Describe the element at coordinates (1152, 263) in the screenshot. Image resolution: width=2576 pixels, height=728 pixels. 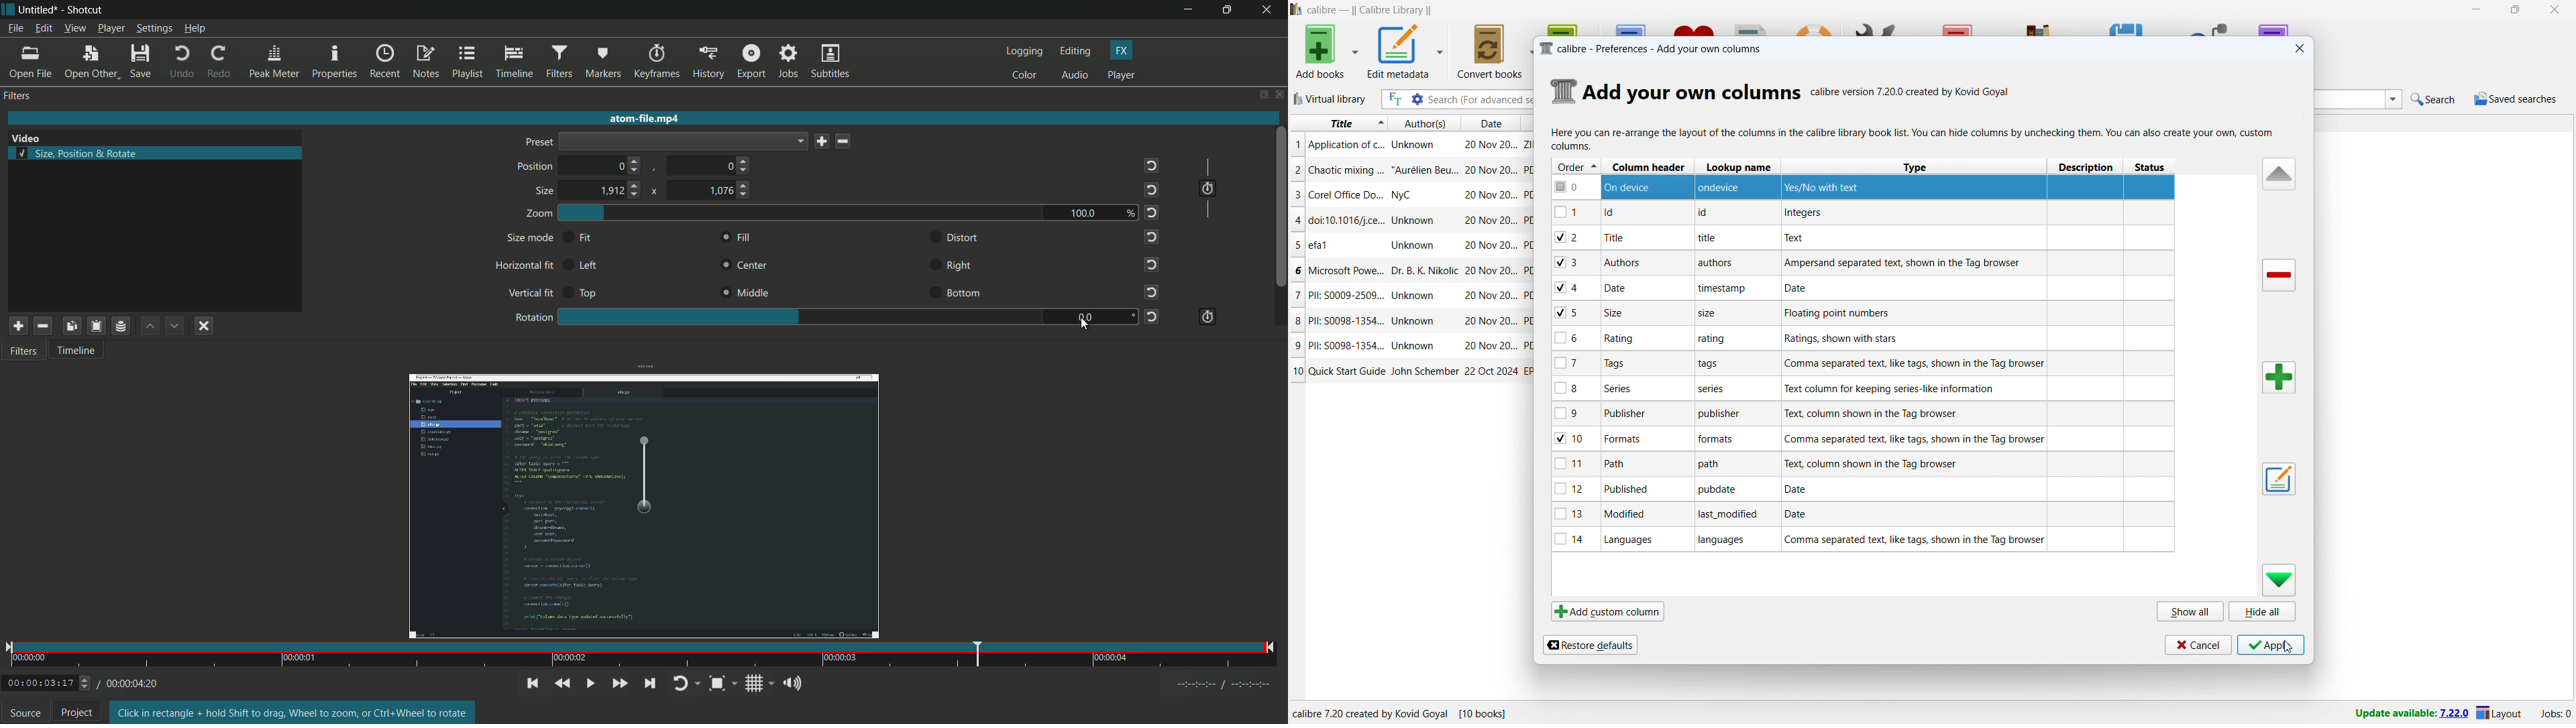
I see `reset to default` at that location.